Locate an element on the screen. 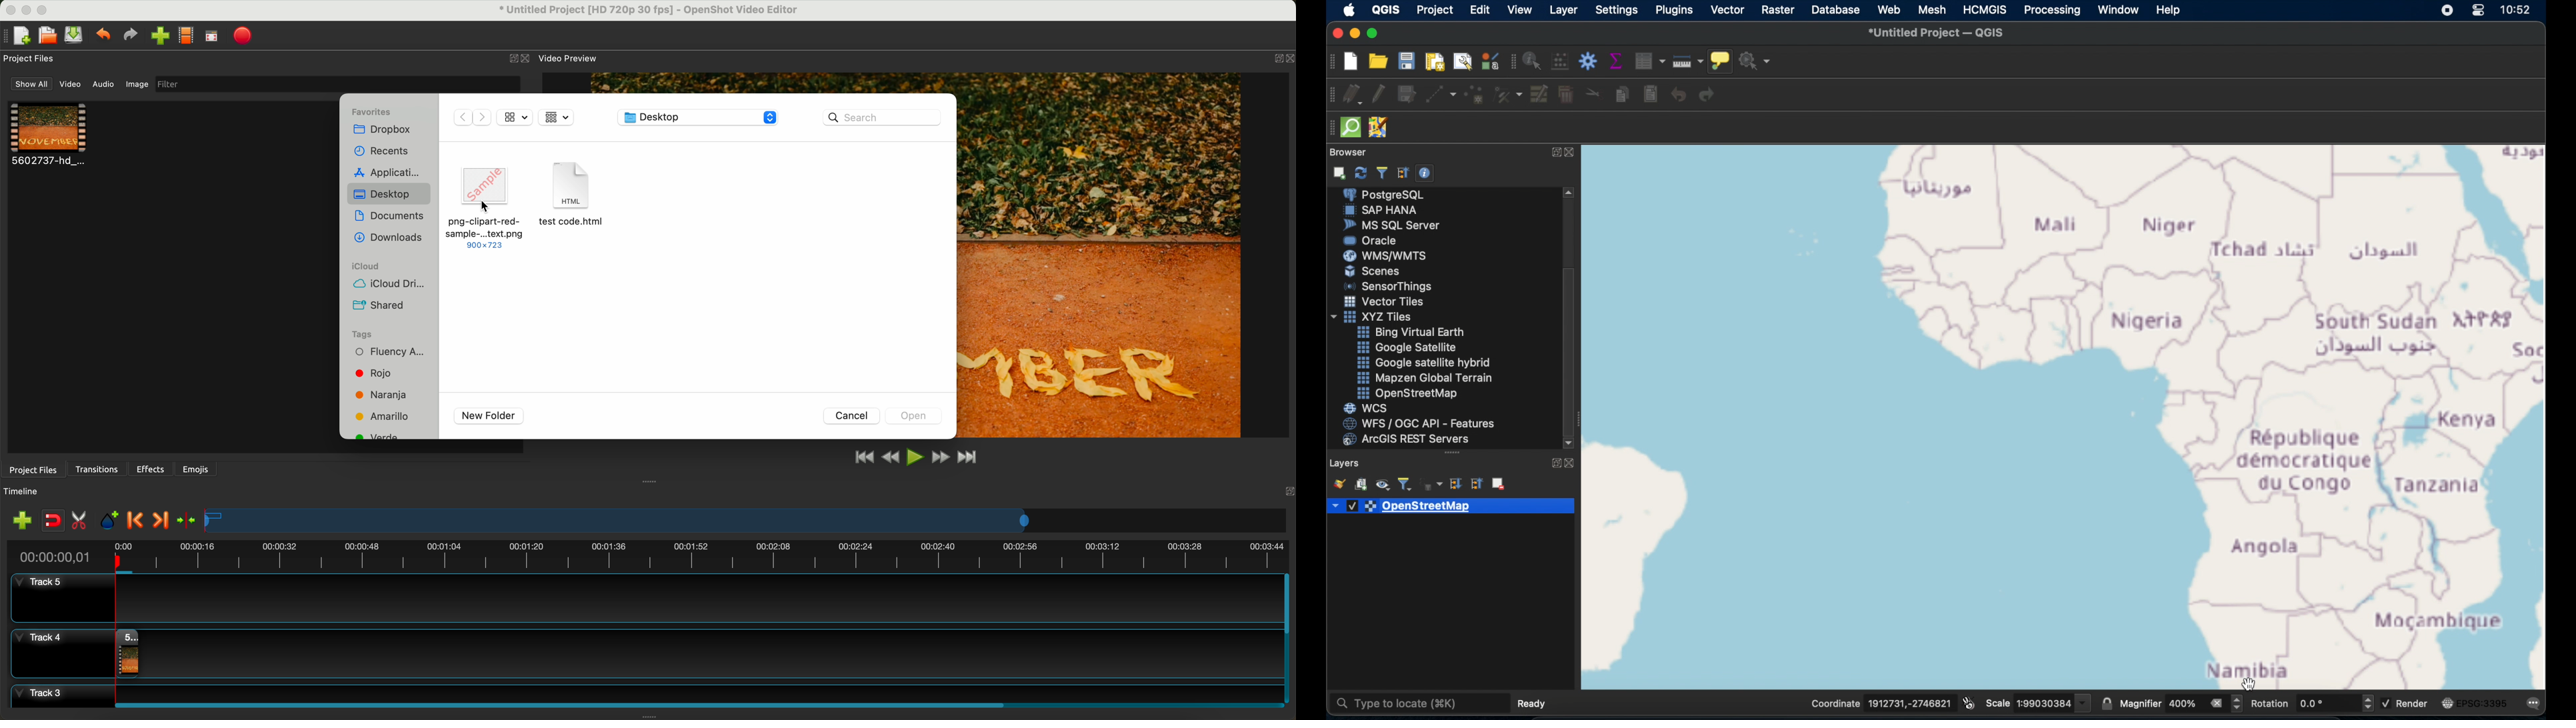 The width and height of the screenshot is (2576, 728). show statistical summary is located at coordinates (1615, 61).